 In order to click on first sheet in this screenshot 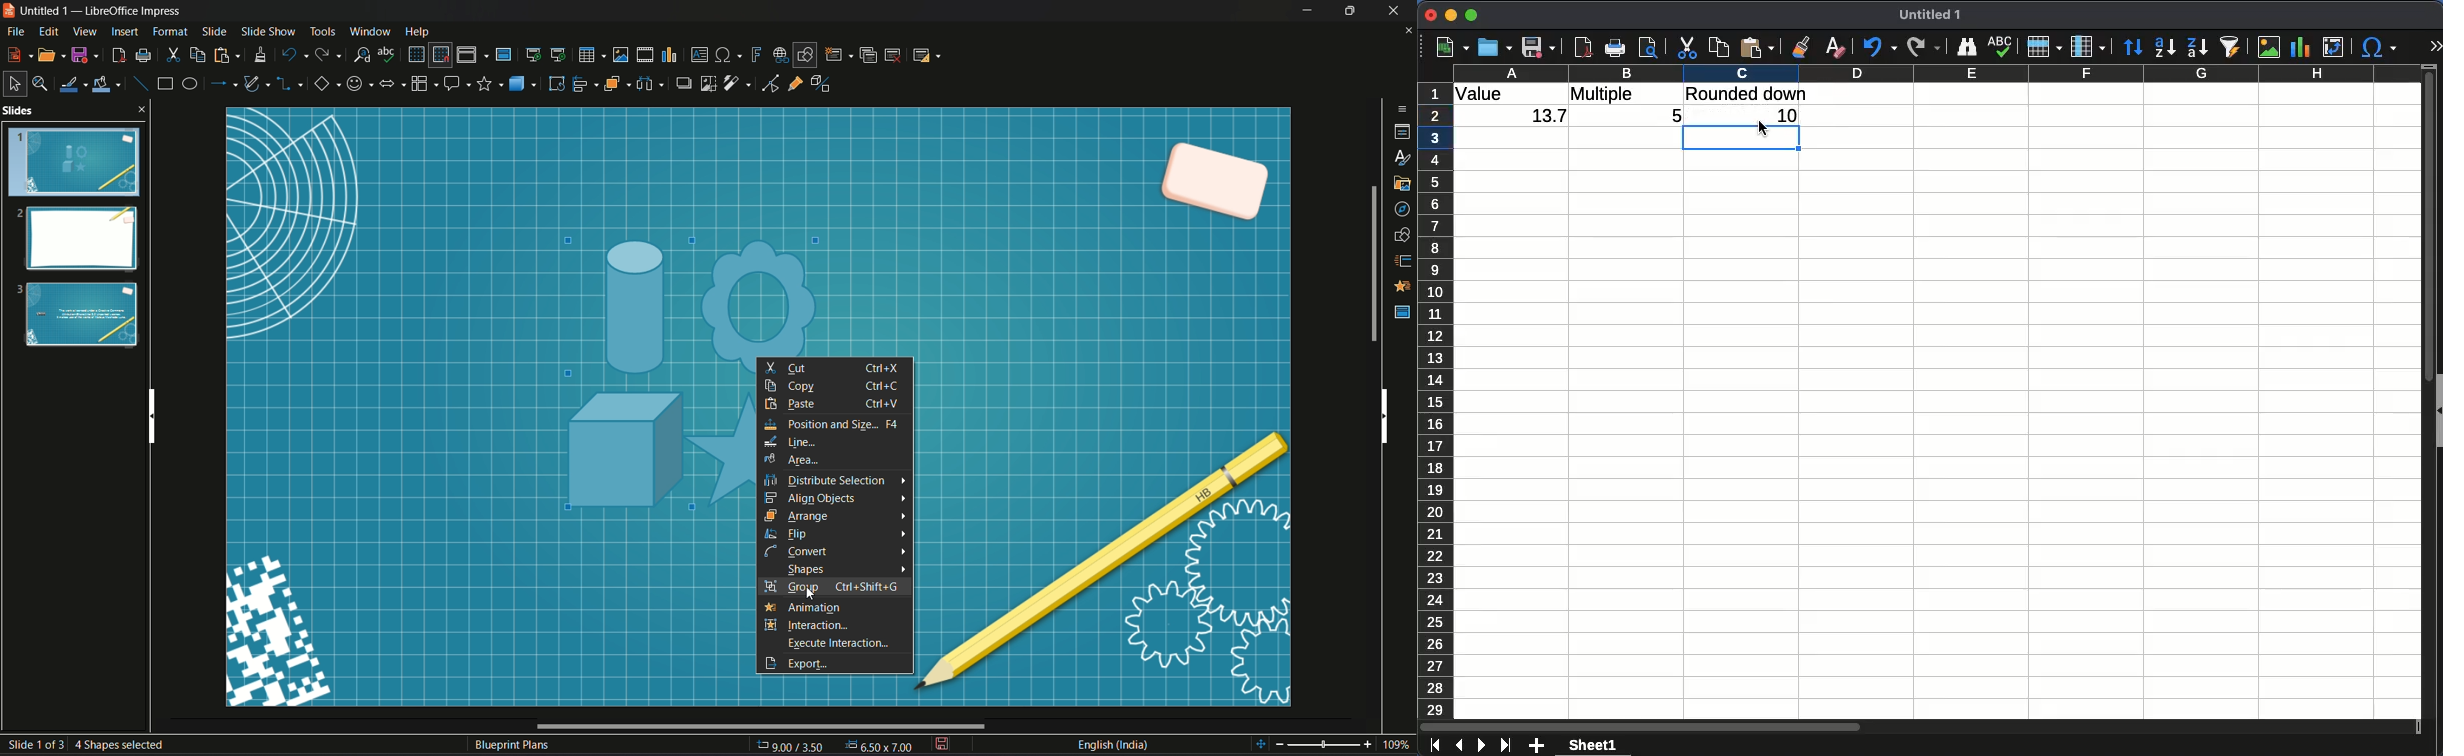, I will do `click(1436, 746)`.